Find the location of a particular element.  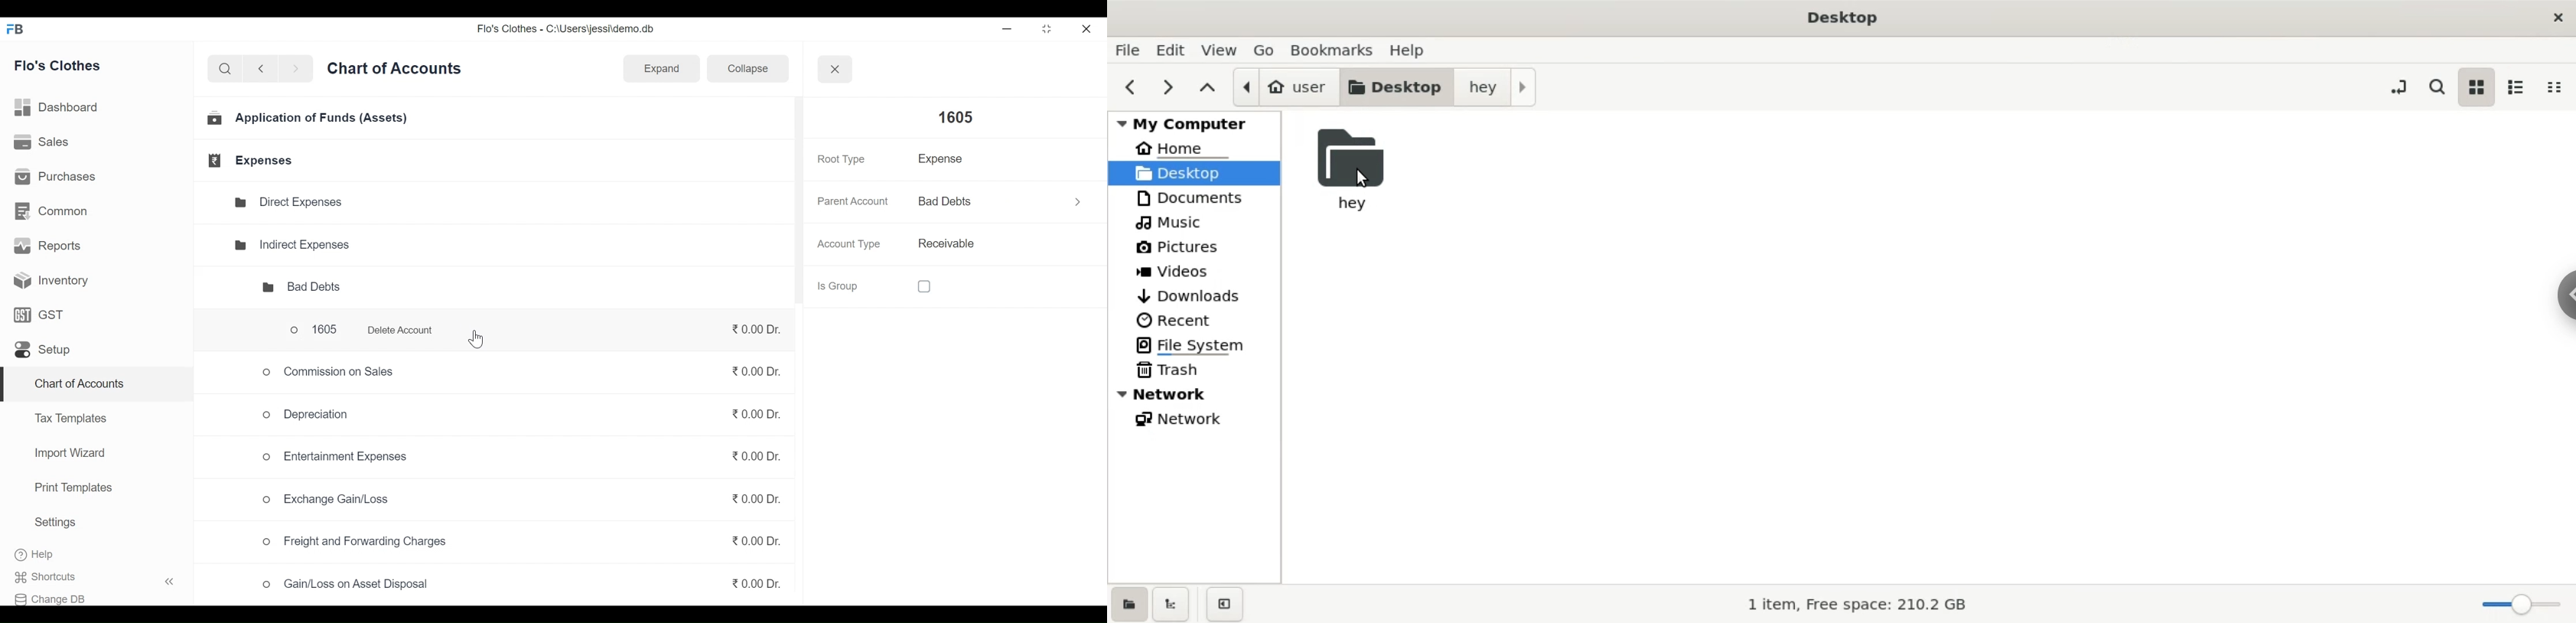

Entertainment Expenses is located at coordinates (337, 456).